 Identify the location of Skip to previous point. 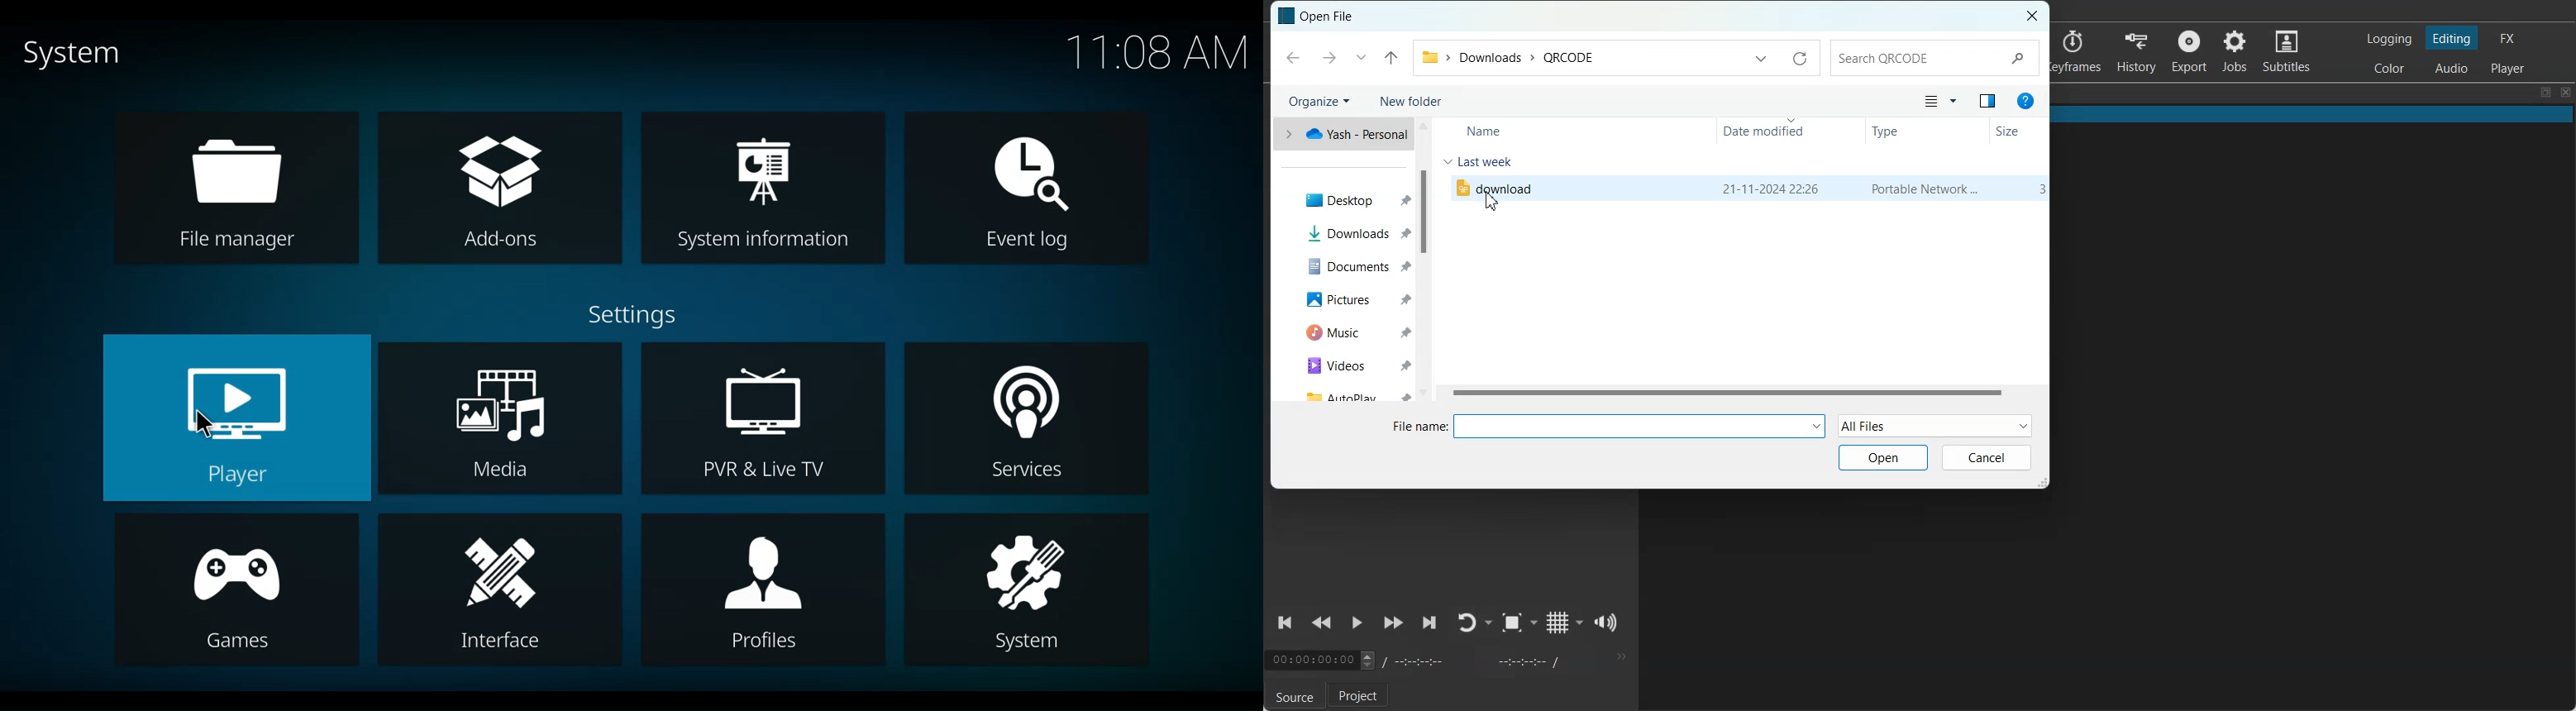
(1286, 623).